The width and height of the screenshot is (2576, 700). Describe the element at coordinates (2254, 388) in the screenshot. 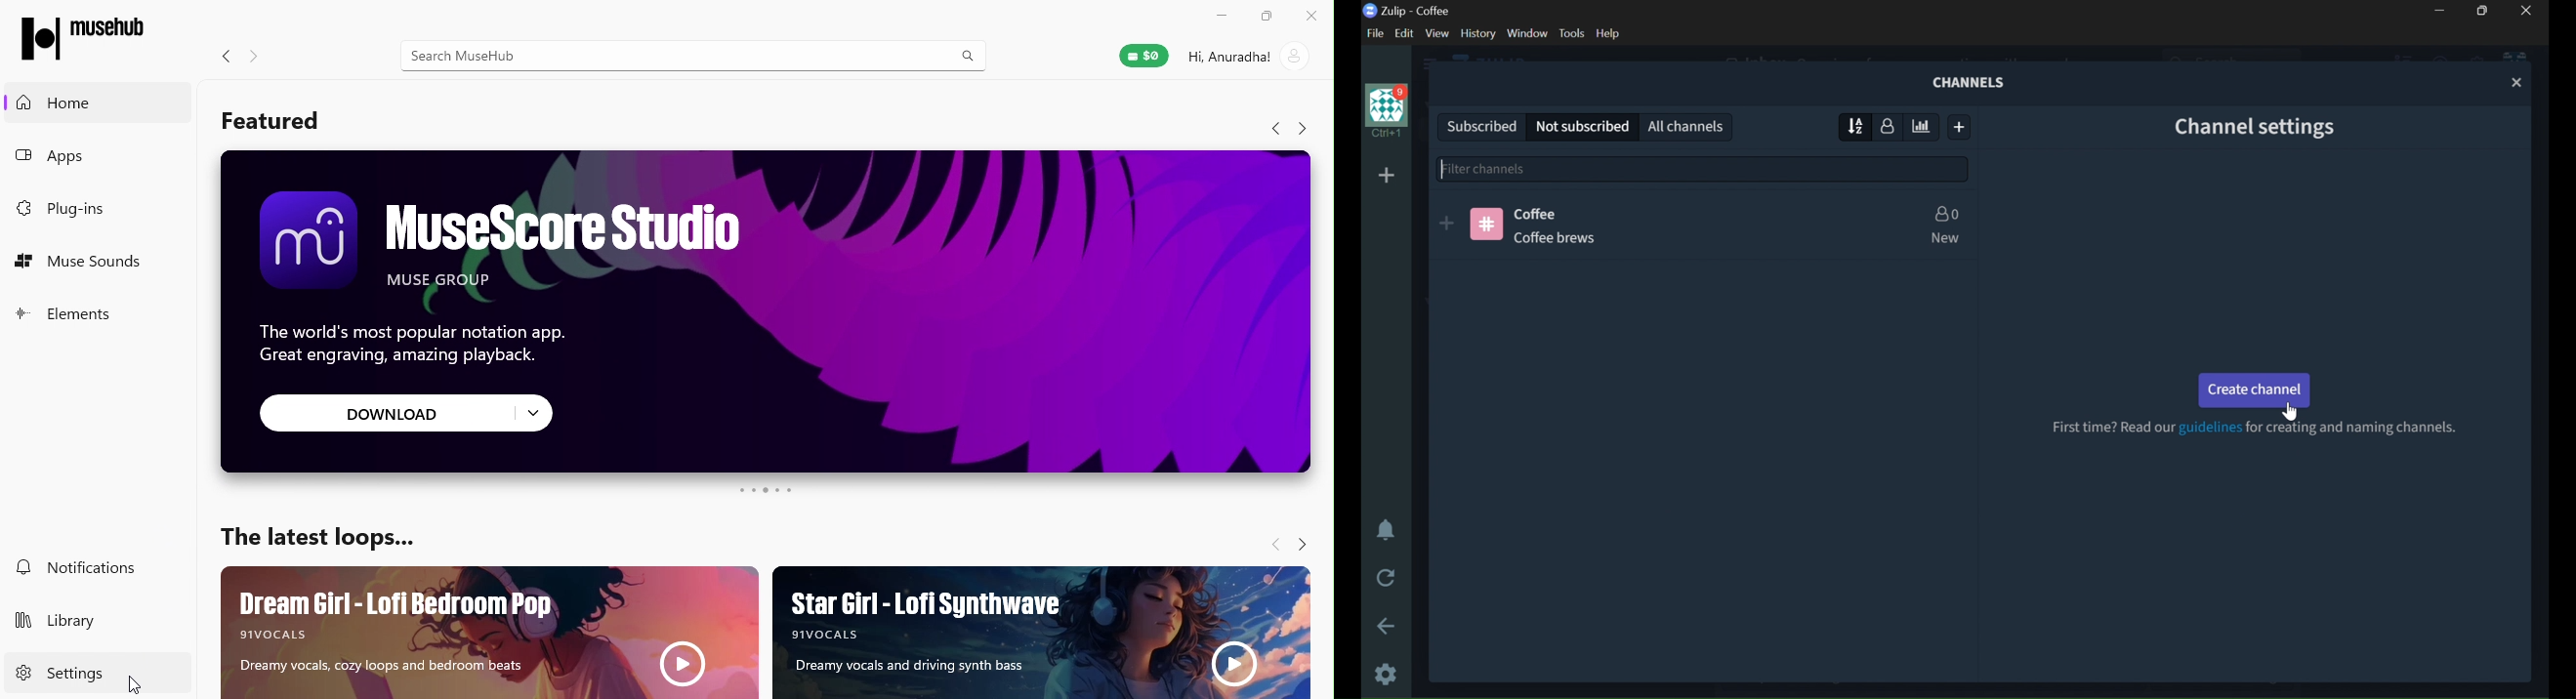

I see `CREATE CHANNEL` at that location.